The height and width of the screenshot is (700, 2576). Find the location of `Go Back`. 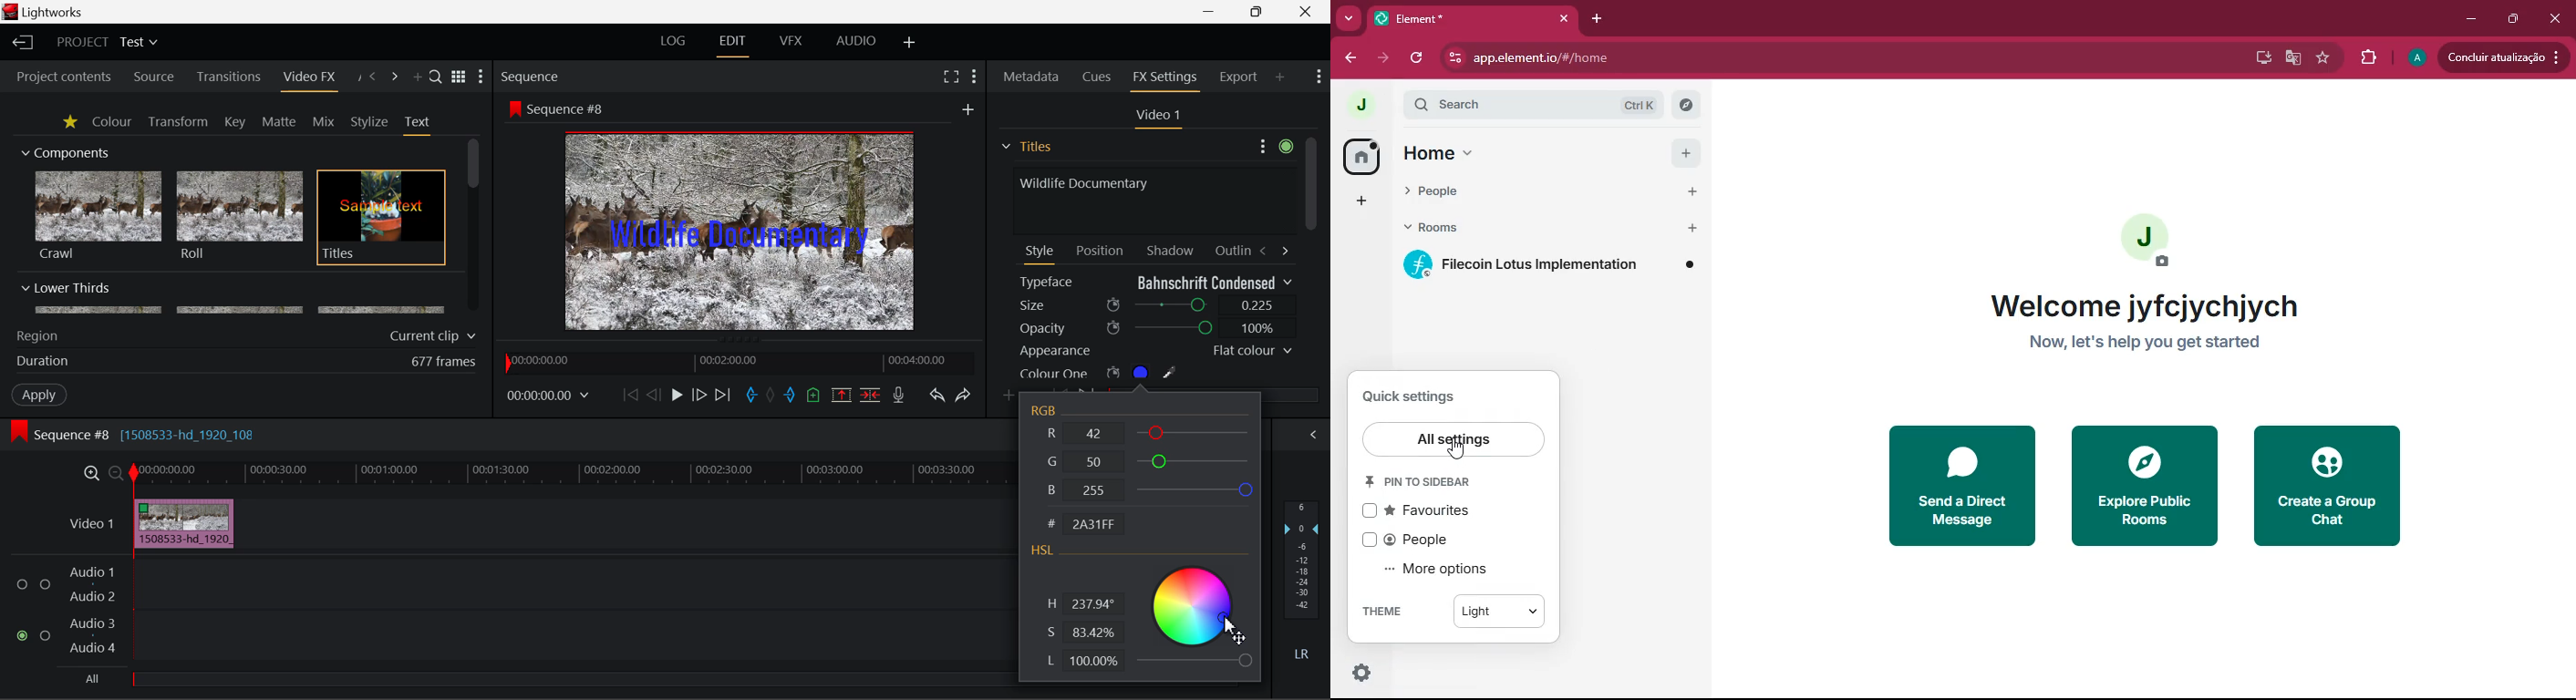

Go Back is located at coordinates (654, 394).